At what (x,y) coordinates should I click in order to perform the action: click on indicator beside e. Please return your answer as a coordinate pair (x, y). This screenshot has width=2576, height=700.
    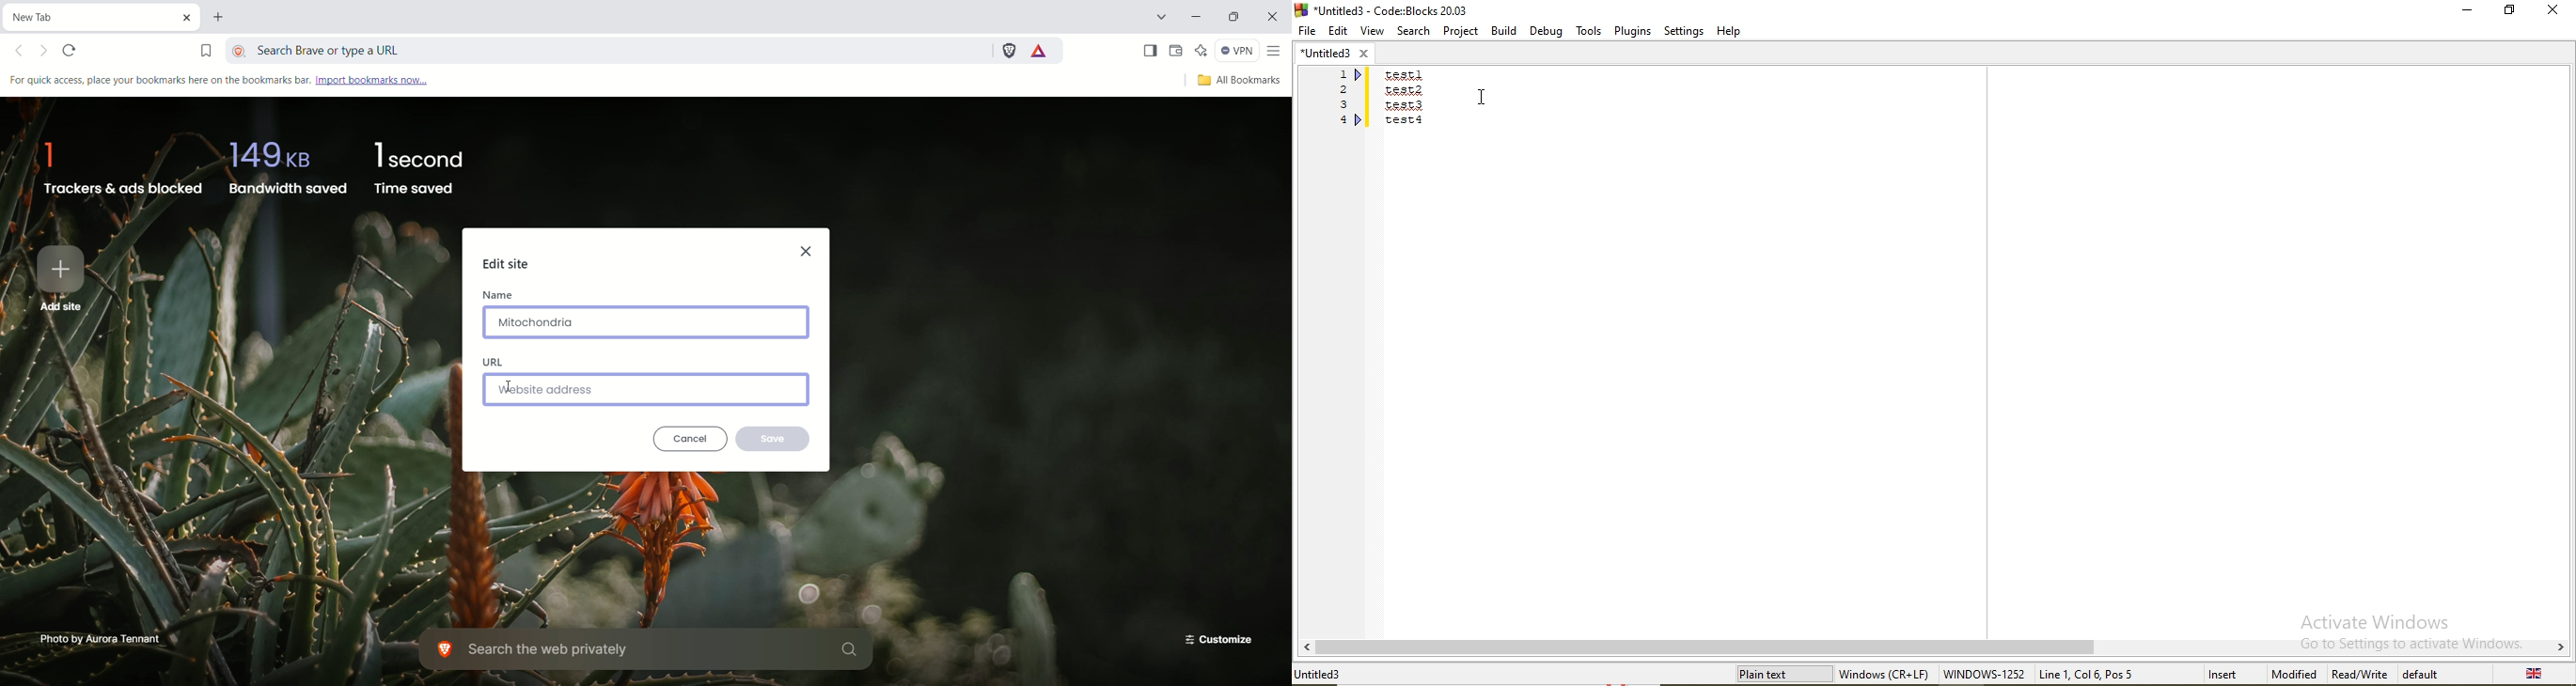
    Looking at the image, I should click on (1360, 119).